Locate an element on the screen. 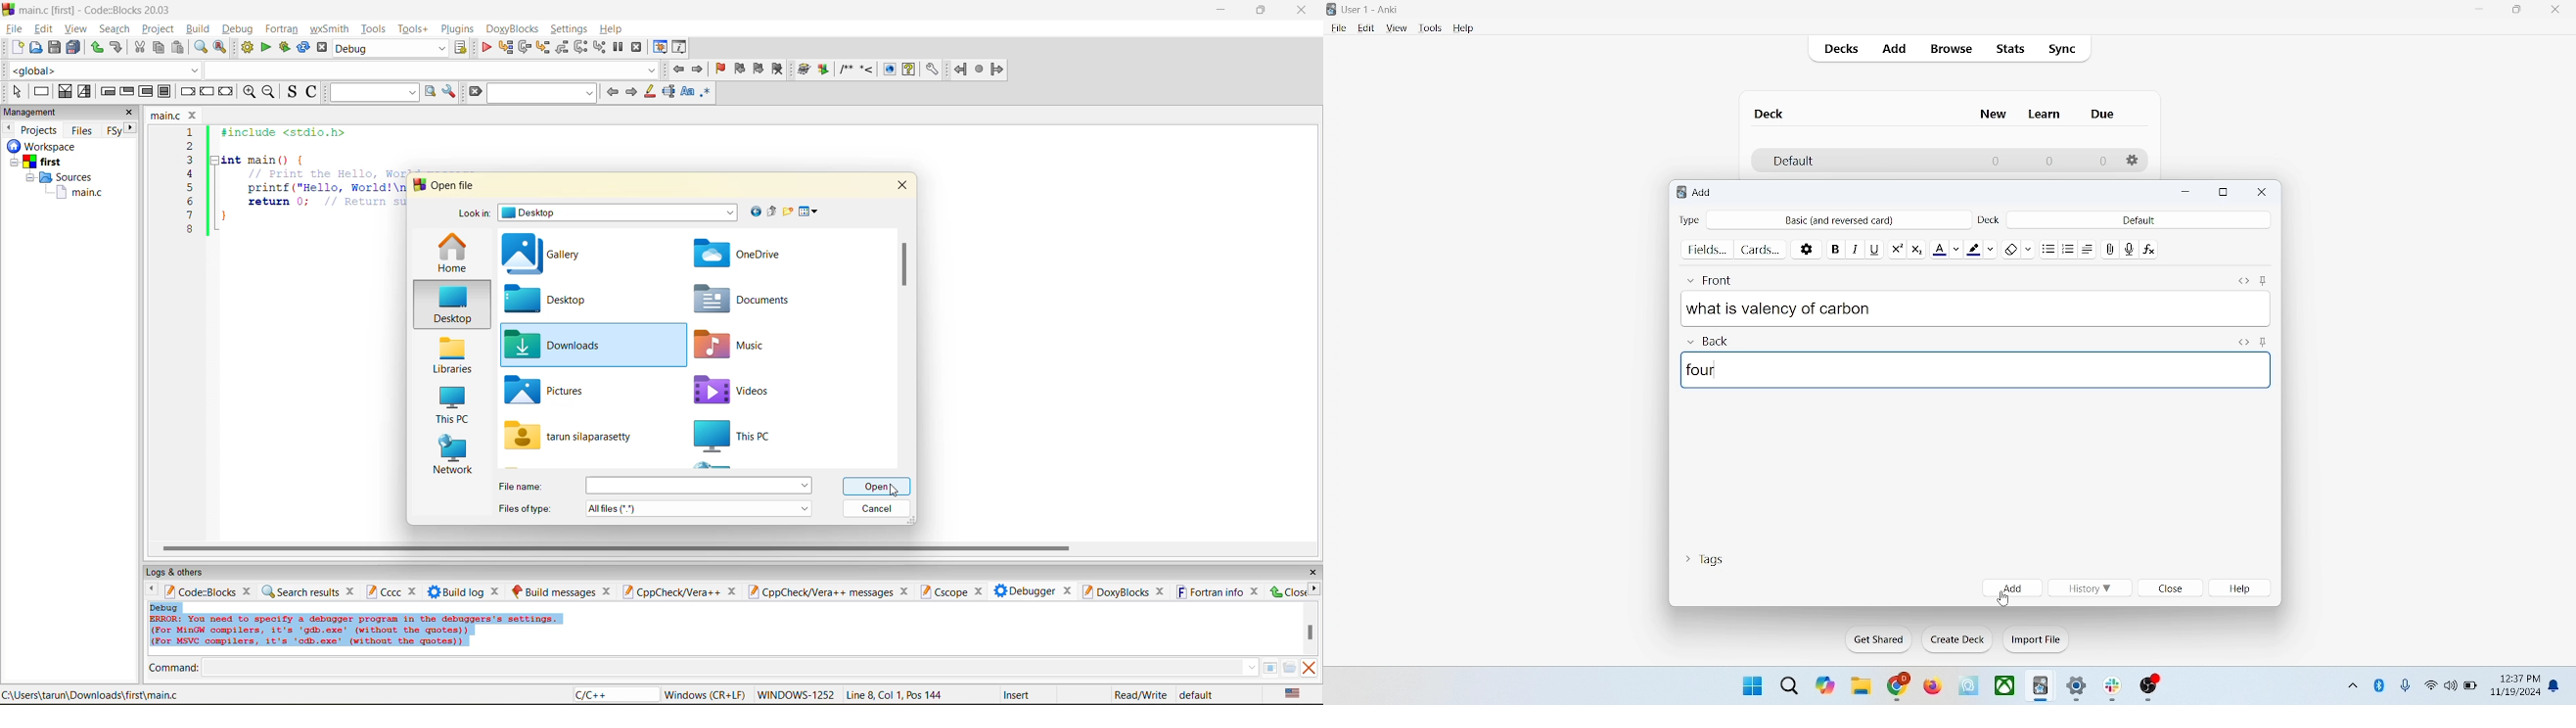  break debugger is located at coordinates (618, 48).